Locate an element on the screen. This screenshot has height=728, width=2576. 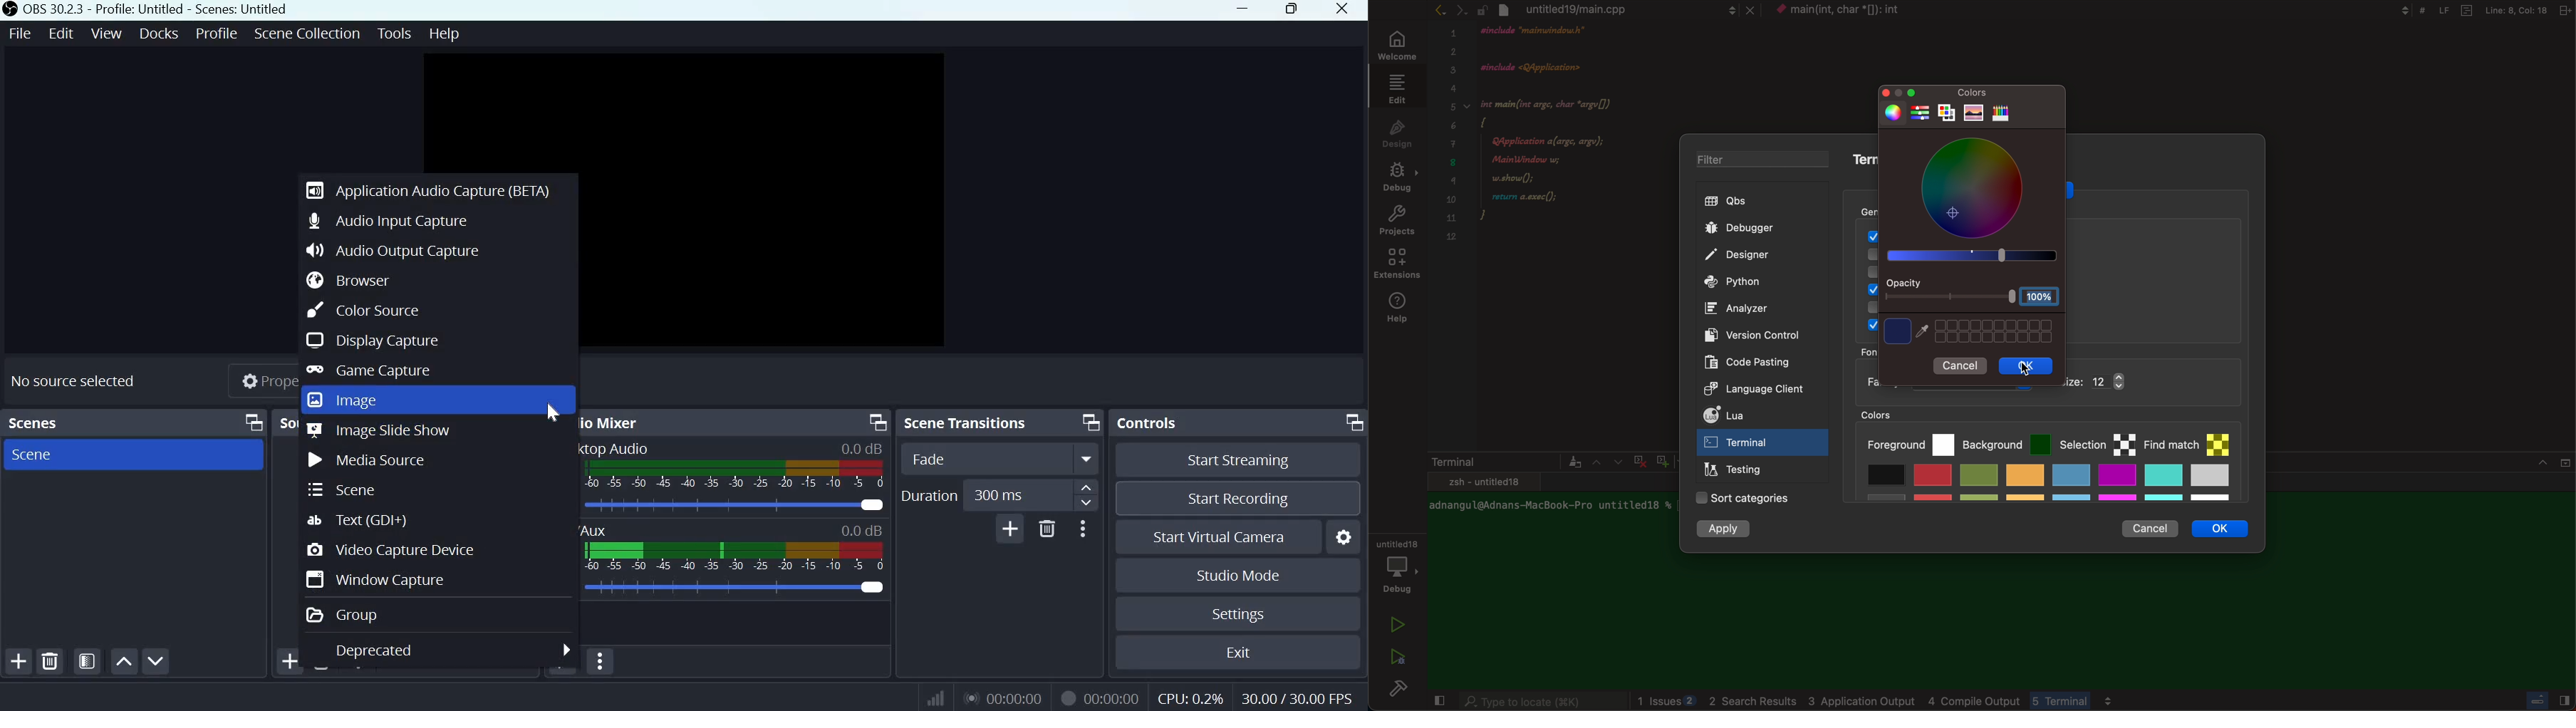
Fade is located at coordinates (981, 457).